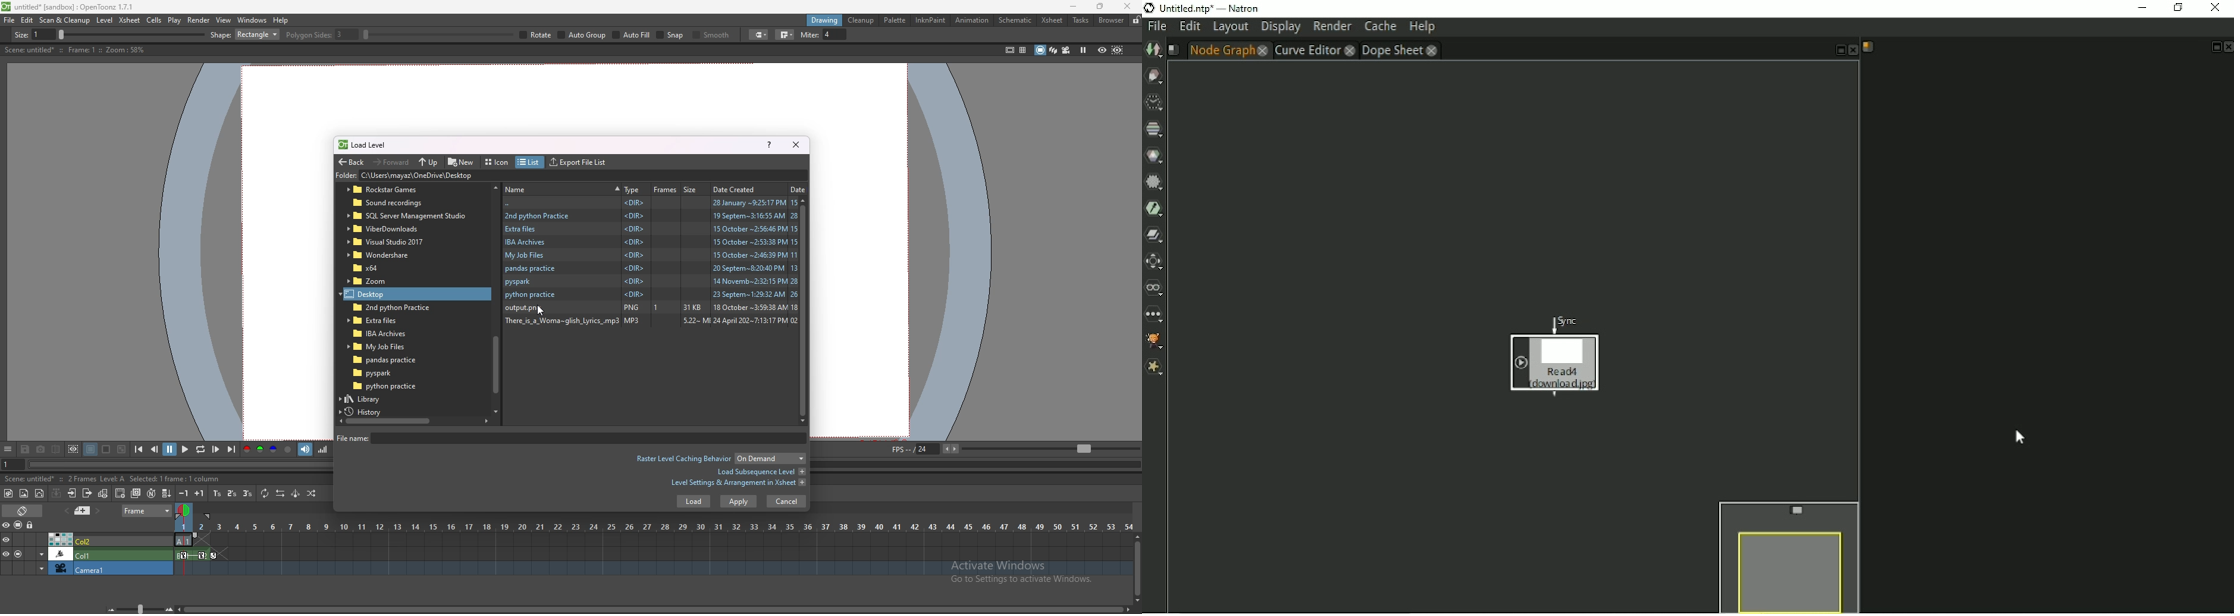  I want to click on decrease step, so click(184, 493).